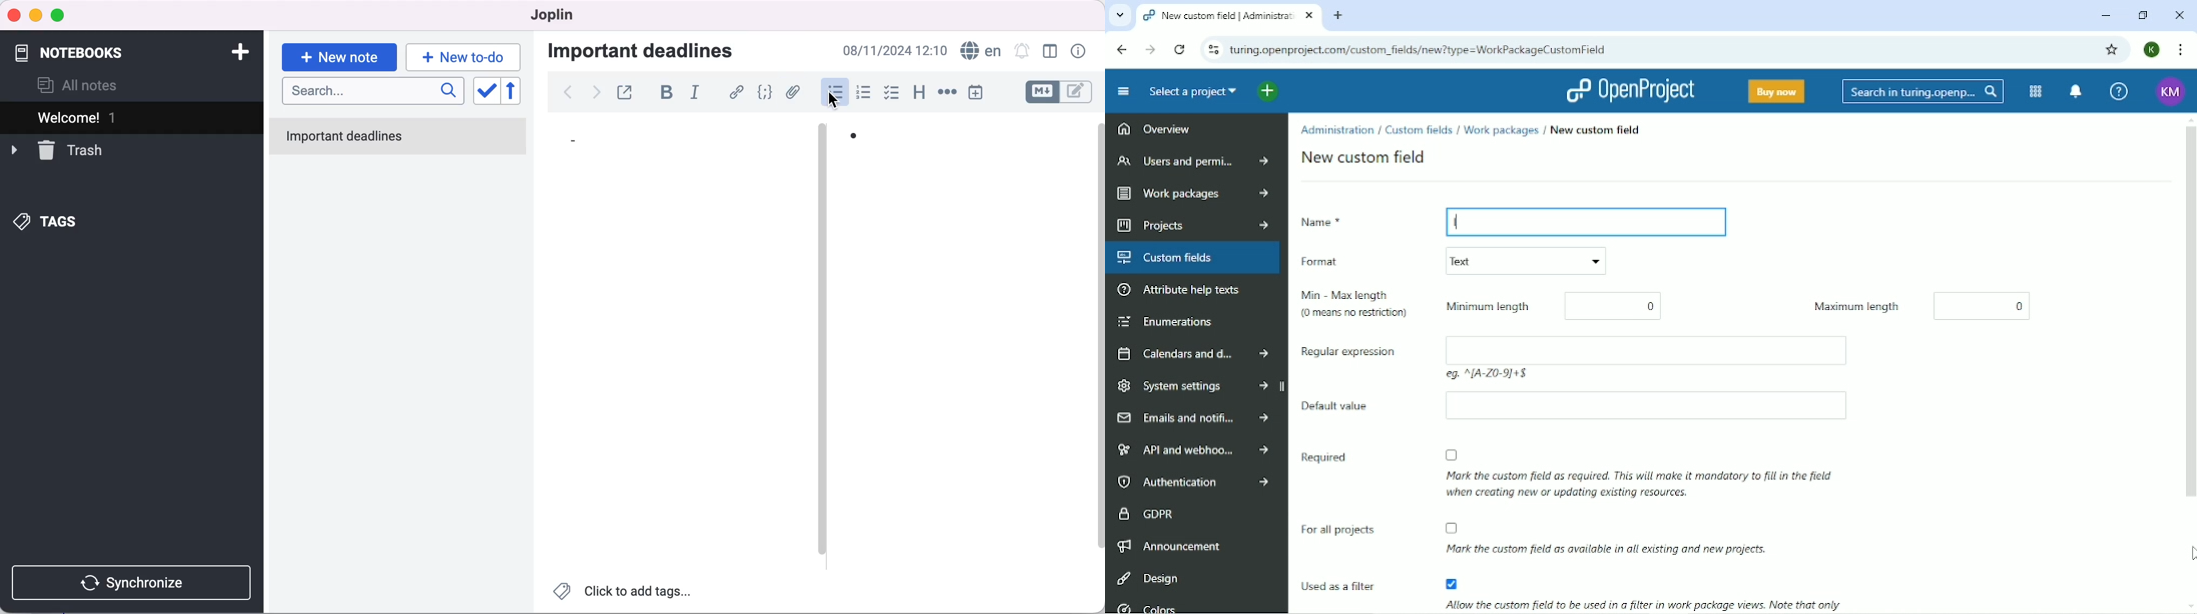  I want to click on Customize and control google chrome, so click(2179, 49).